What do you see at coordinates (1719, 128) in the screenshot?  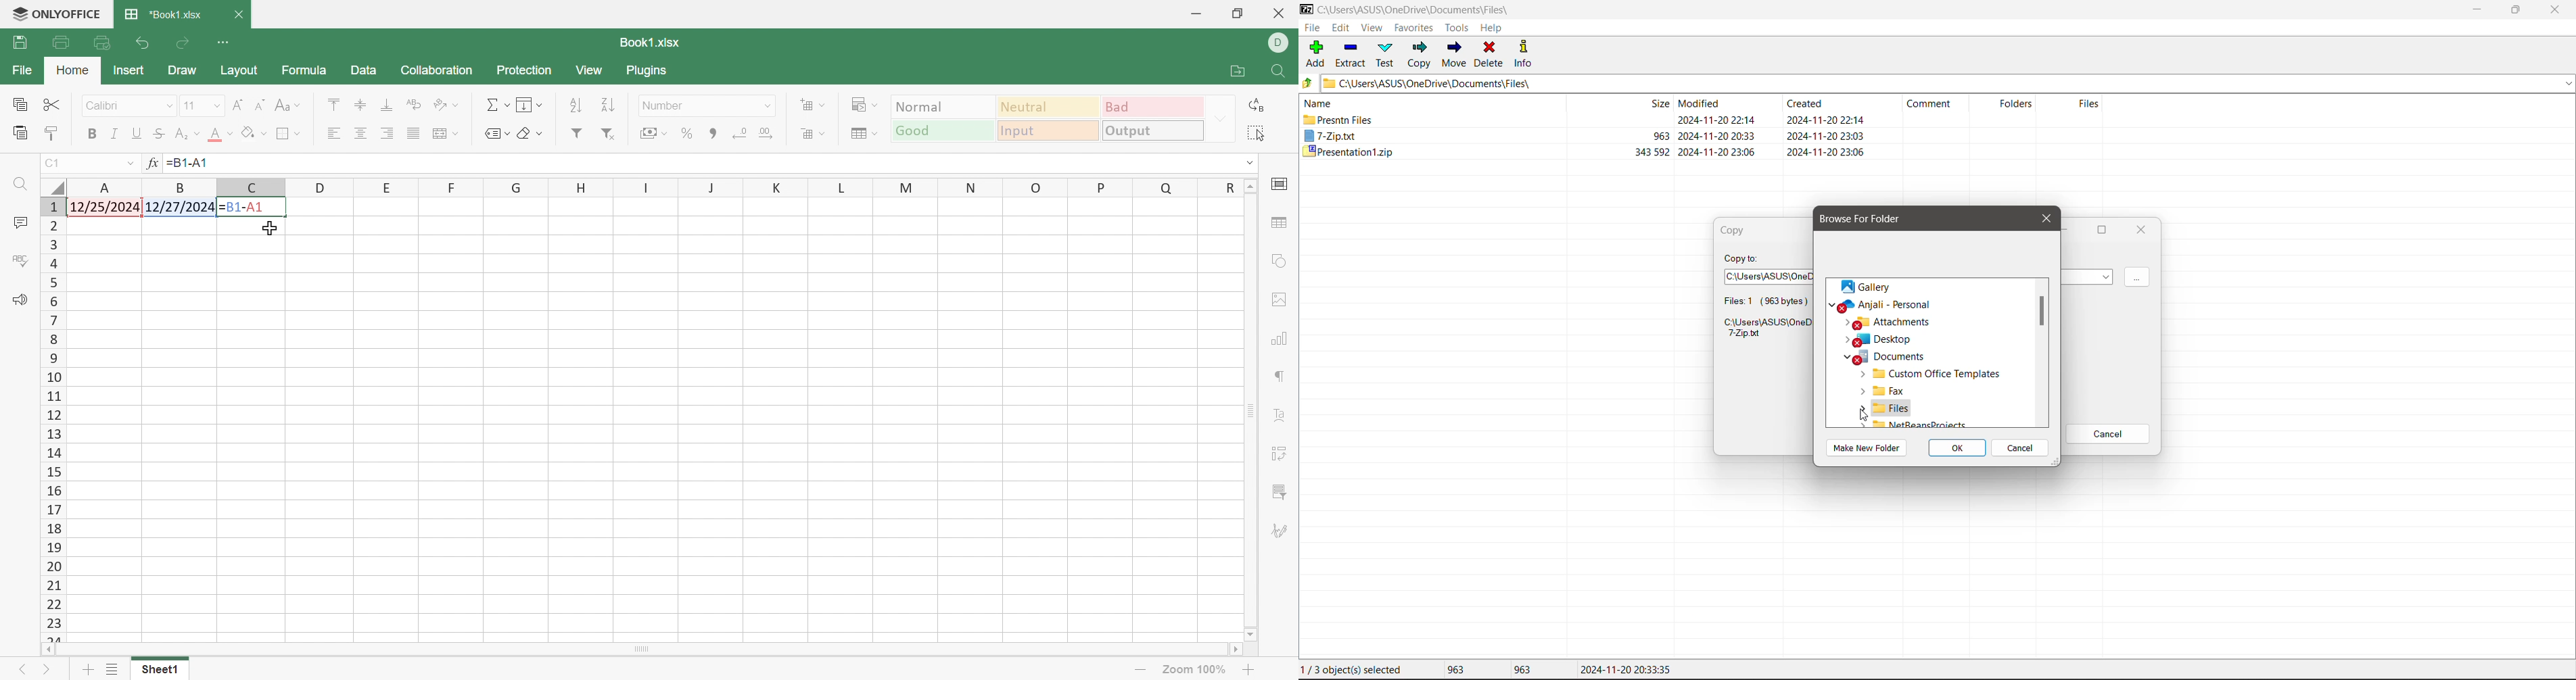 I see `File Modified Date` at bounding box center [1719, 128].